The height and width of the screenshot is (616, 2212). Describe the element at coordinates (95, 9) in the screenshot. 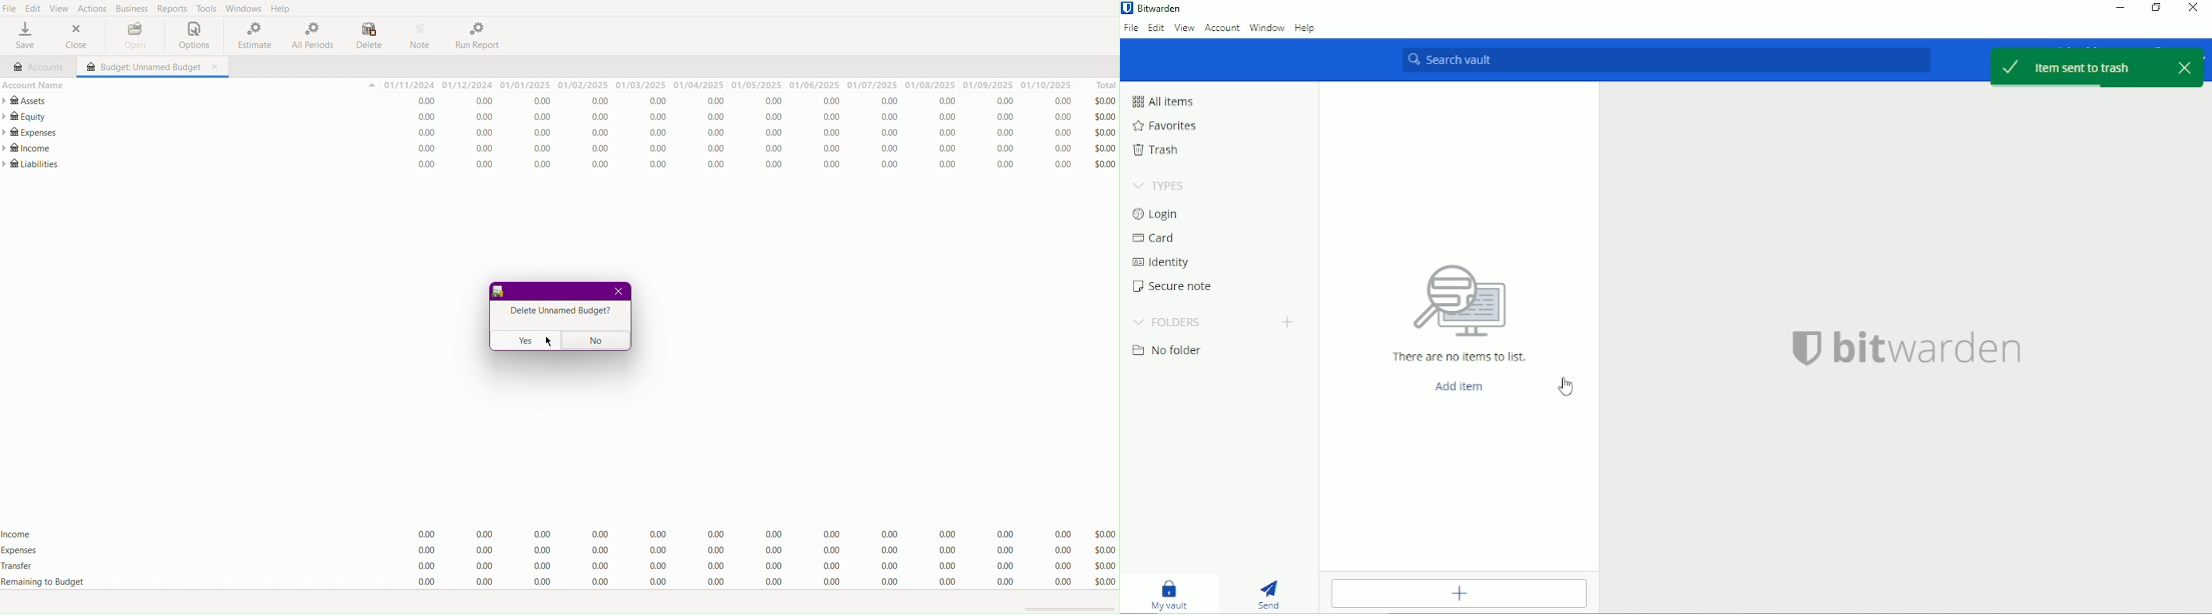

I see `Actions` at that location.